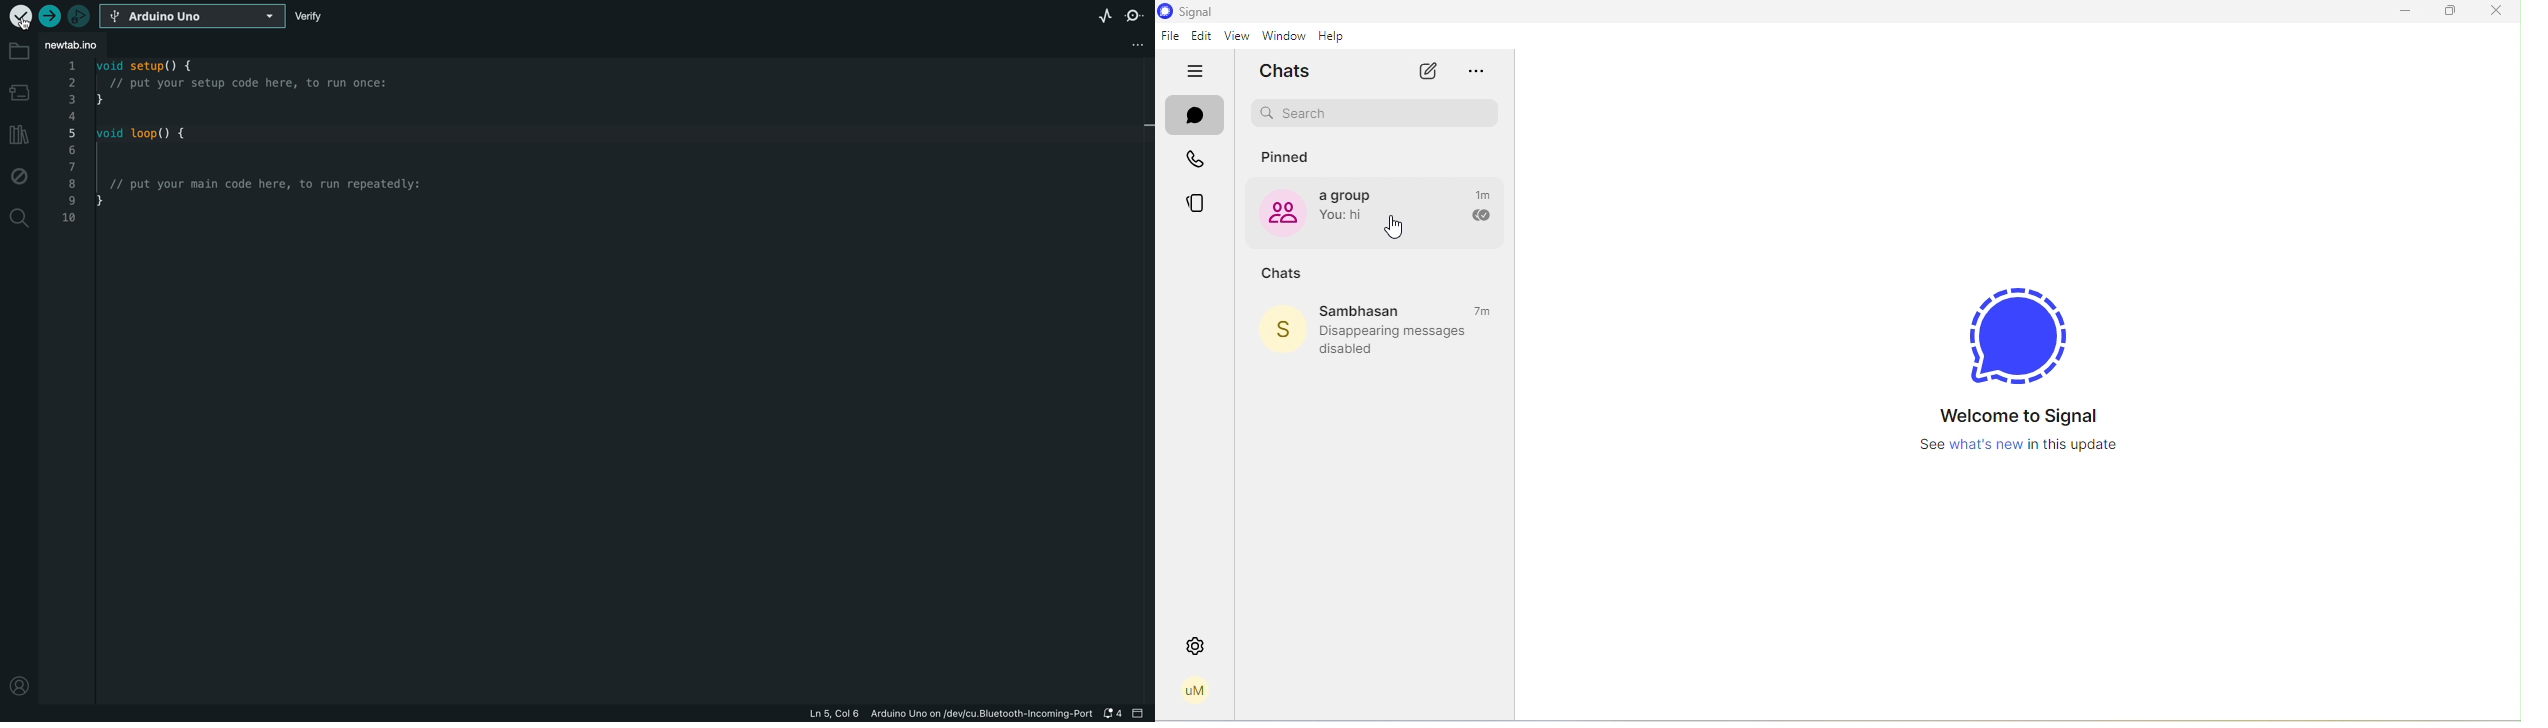 The height and width of the screenshot is (728, 2548). What do you see at coordinates (1199, 204) in the screenshot?
I see `status` at bounding box center [1199, 204].